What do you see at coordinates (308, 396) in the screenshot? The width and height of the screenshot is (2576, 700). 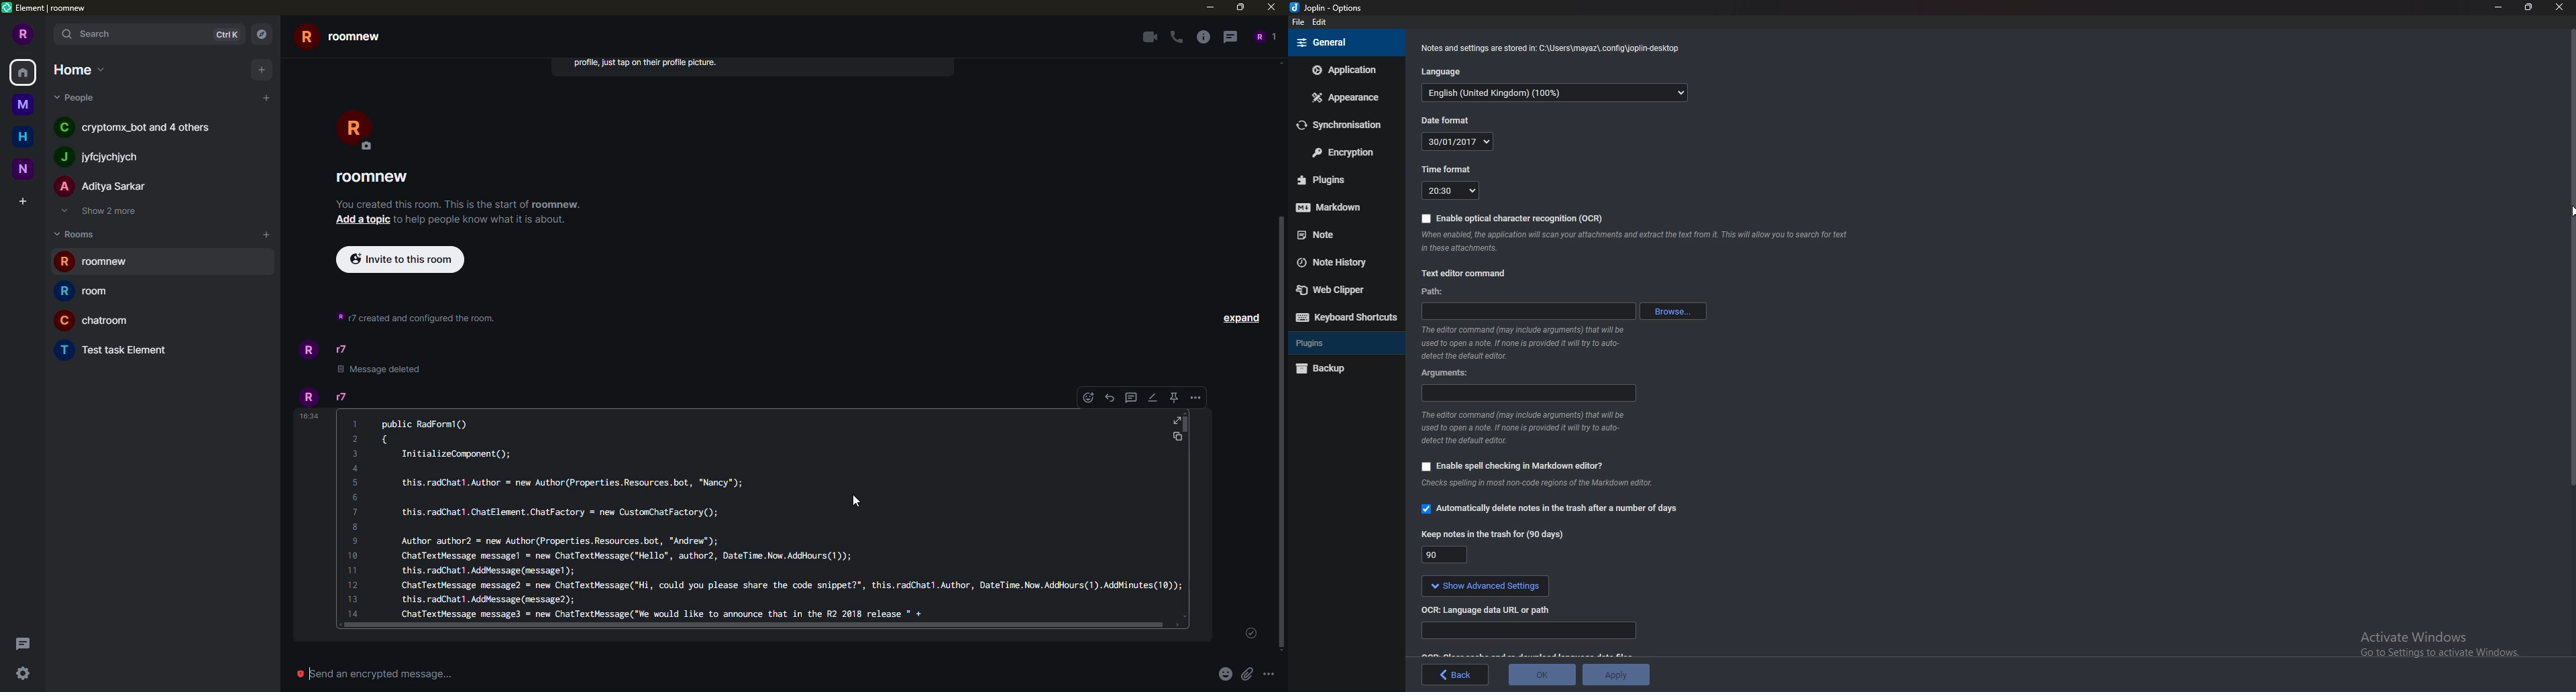 I see `profile` at bounding box center [308, 396].